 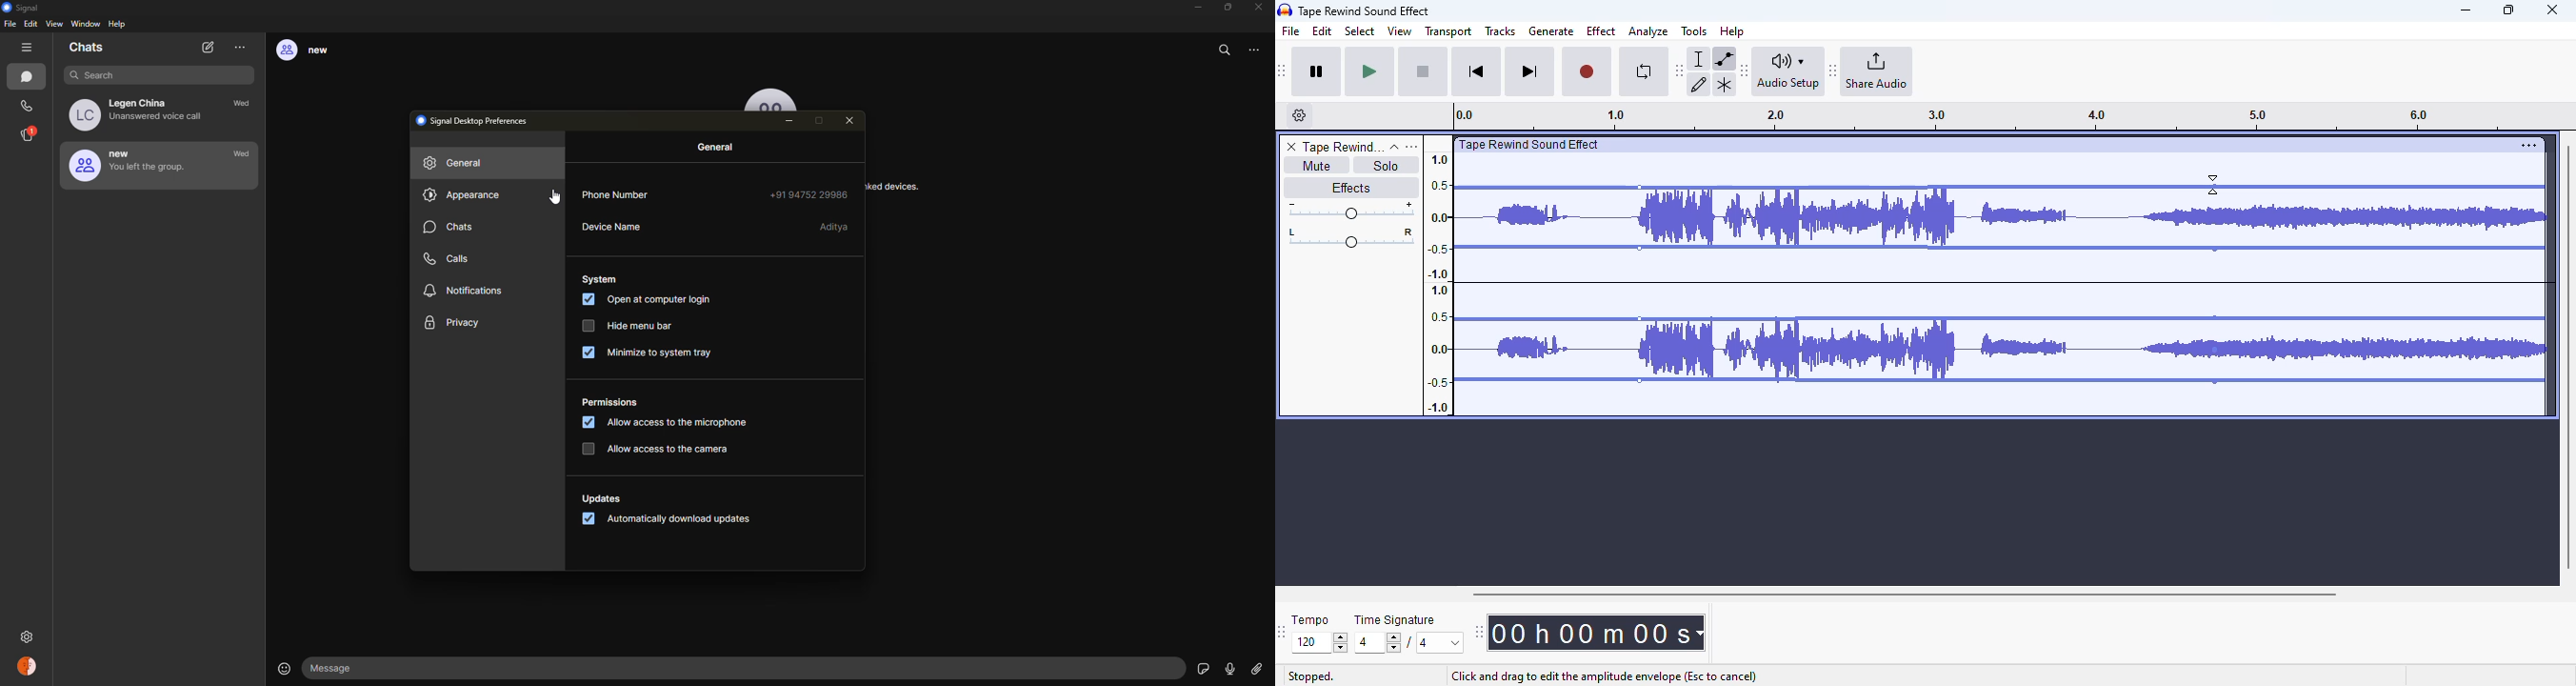 I want to click on help, so click(x=118, y=25).